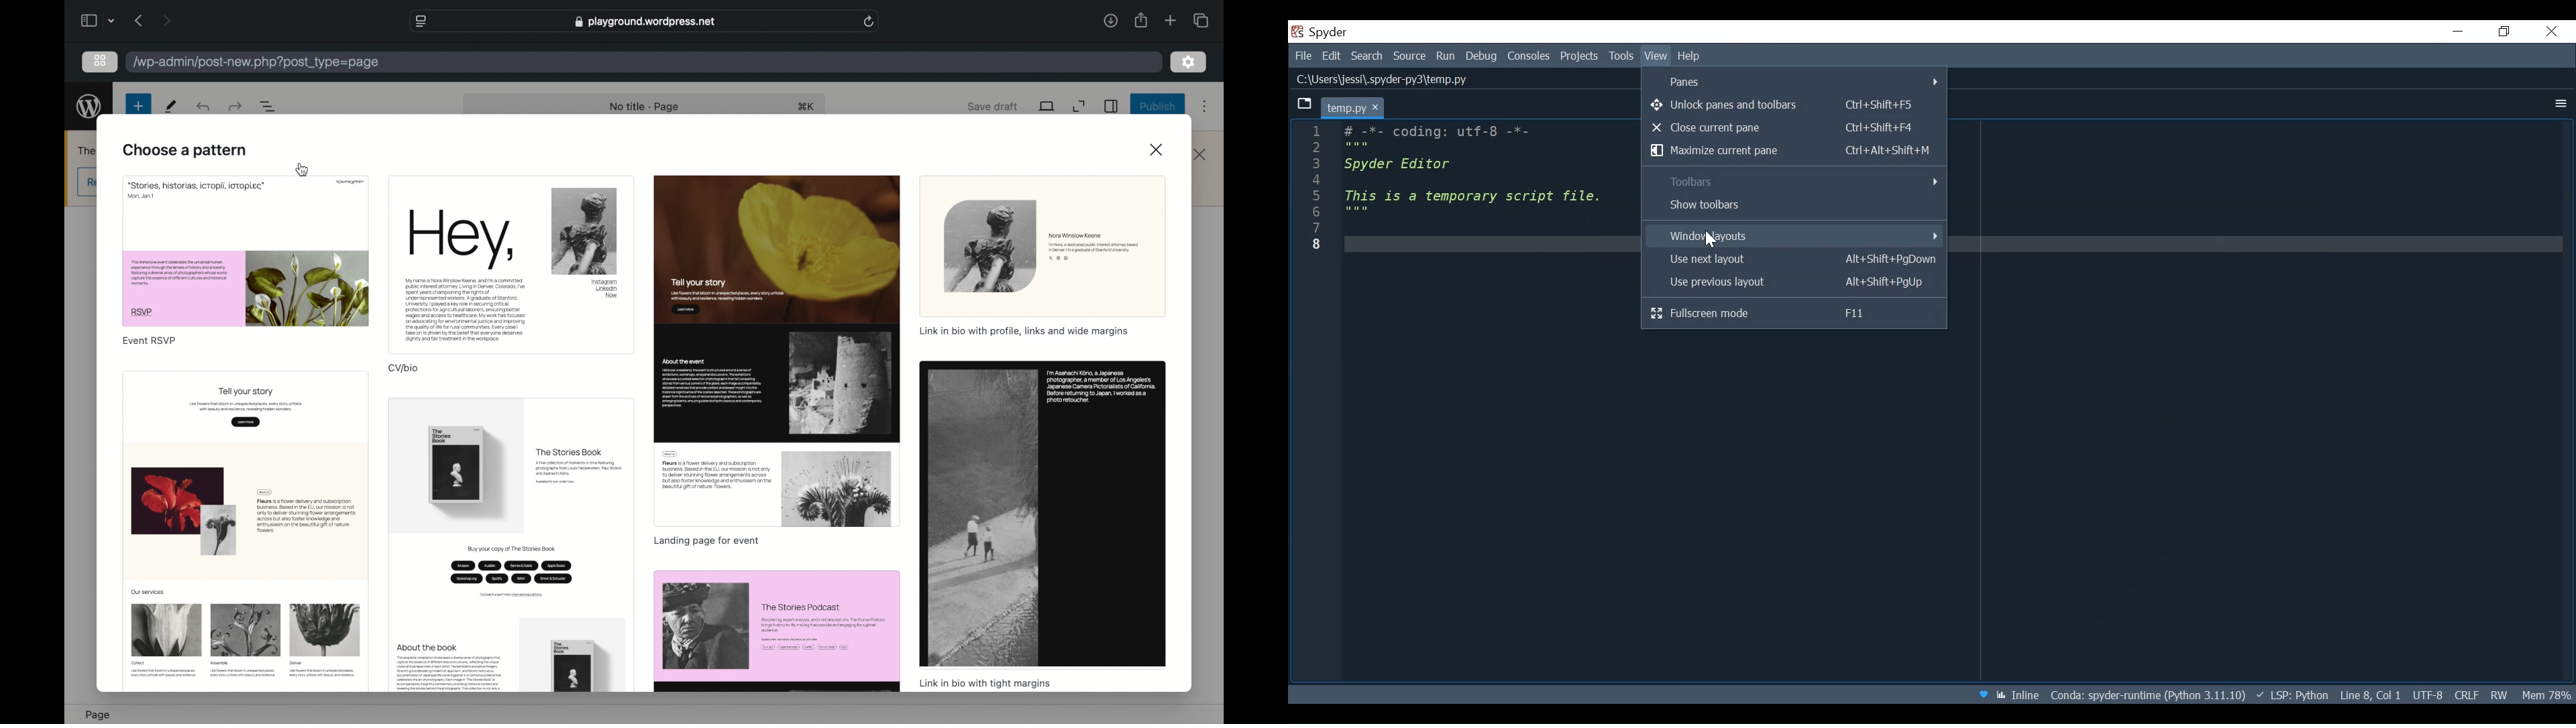 The image size is (2576, 728). Describe the element at coordinates (1793, 283) in the screenshot. I see `Use previous layout` at that location.